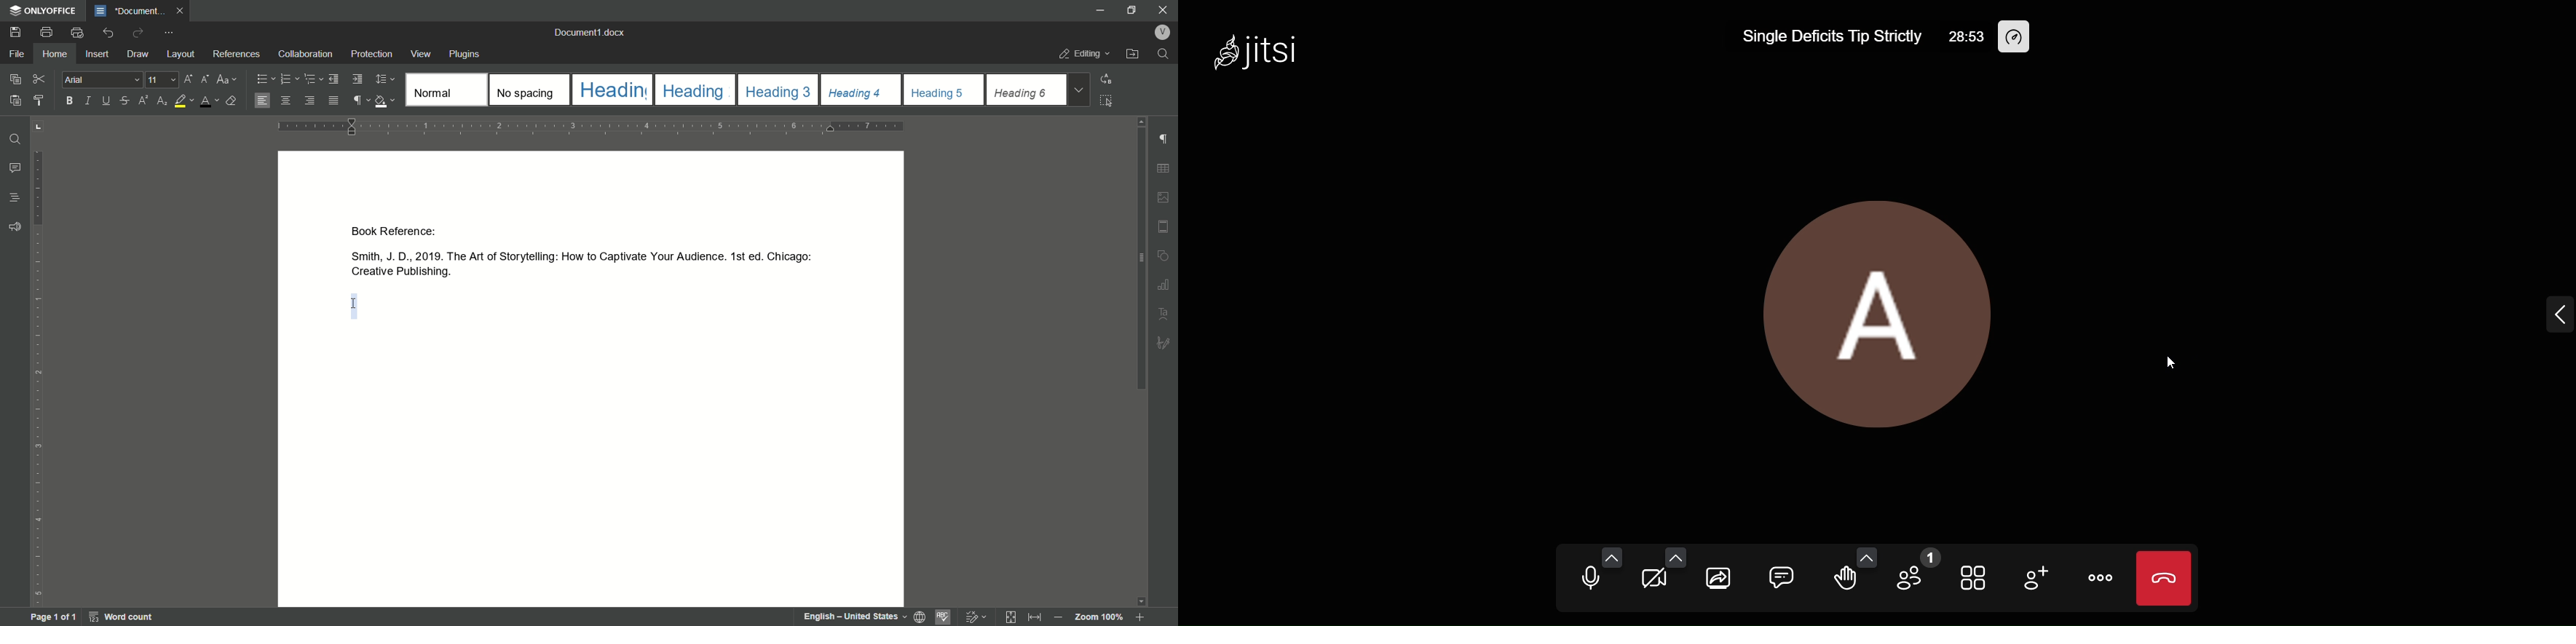 The width and height of the screenshot is (2576, 644). What do you see at coordinates (920, 616) in the screenshot?
I see `set document language` at bounding box center [920, 616].